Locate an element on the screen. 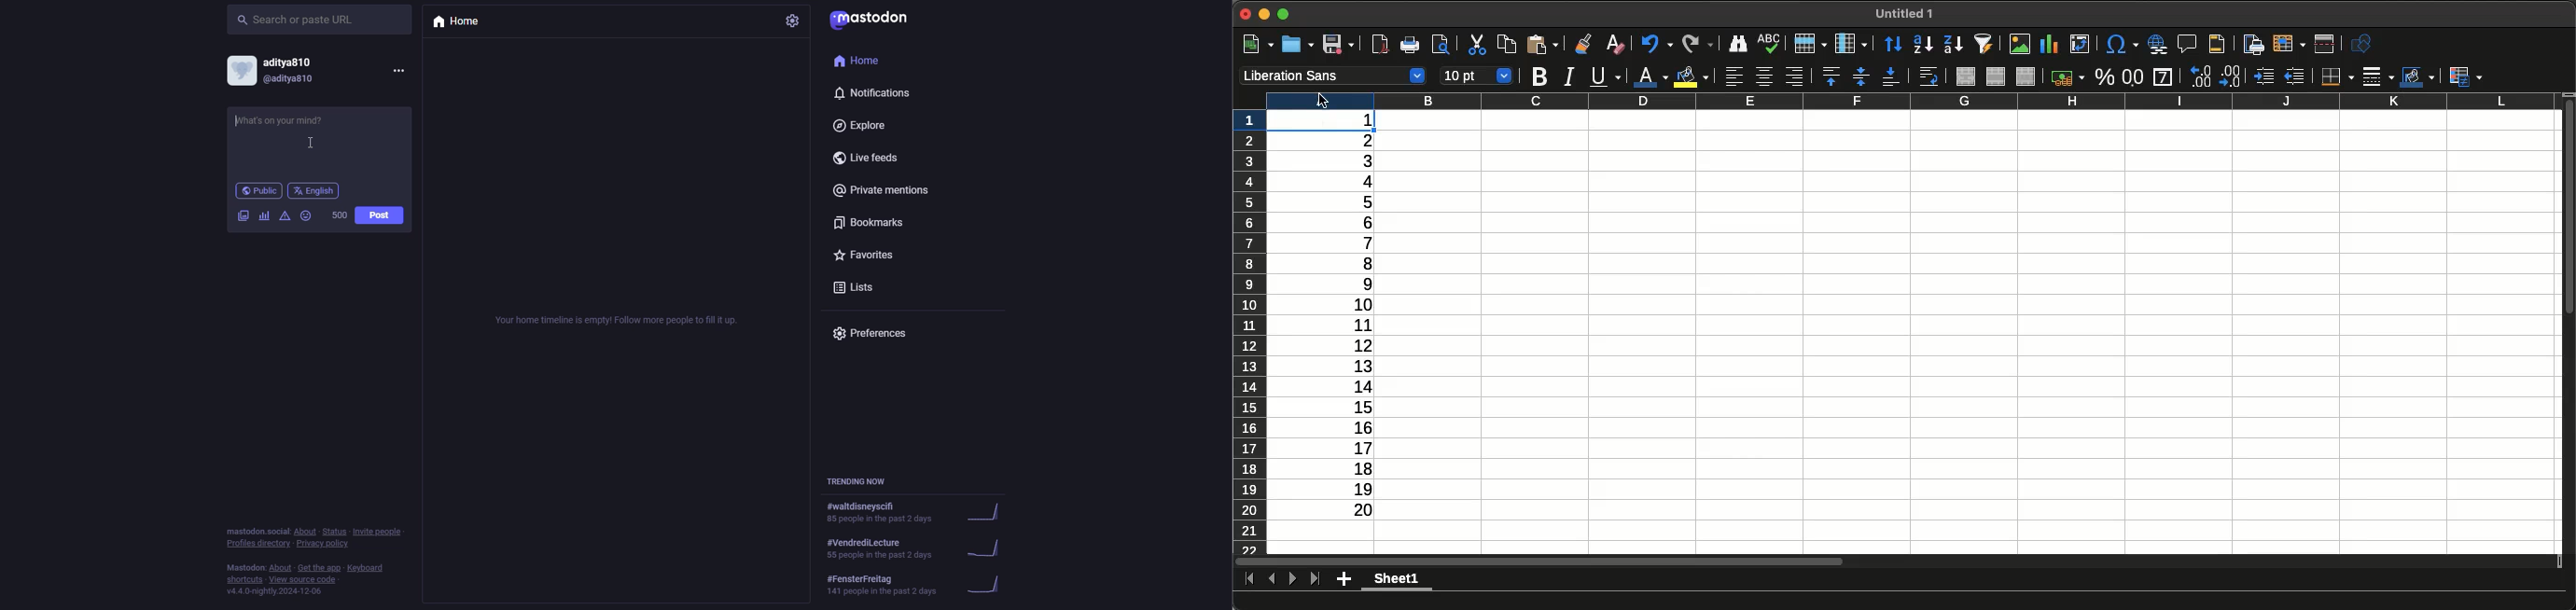 The width and height of the screenshot is (2576, 616). Scroll is located at coordinates (2568, 209).